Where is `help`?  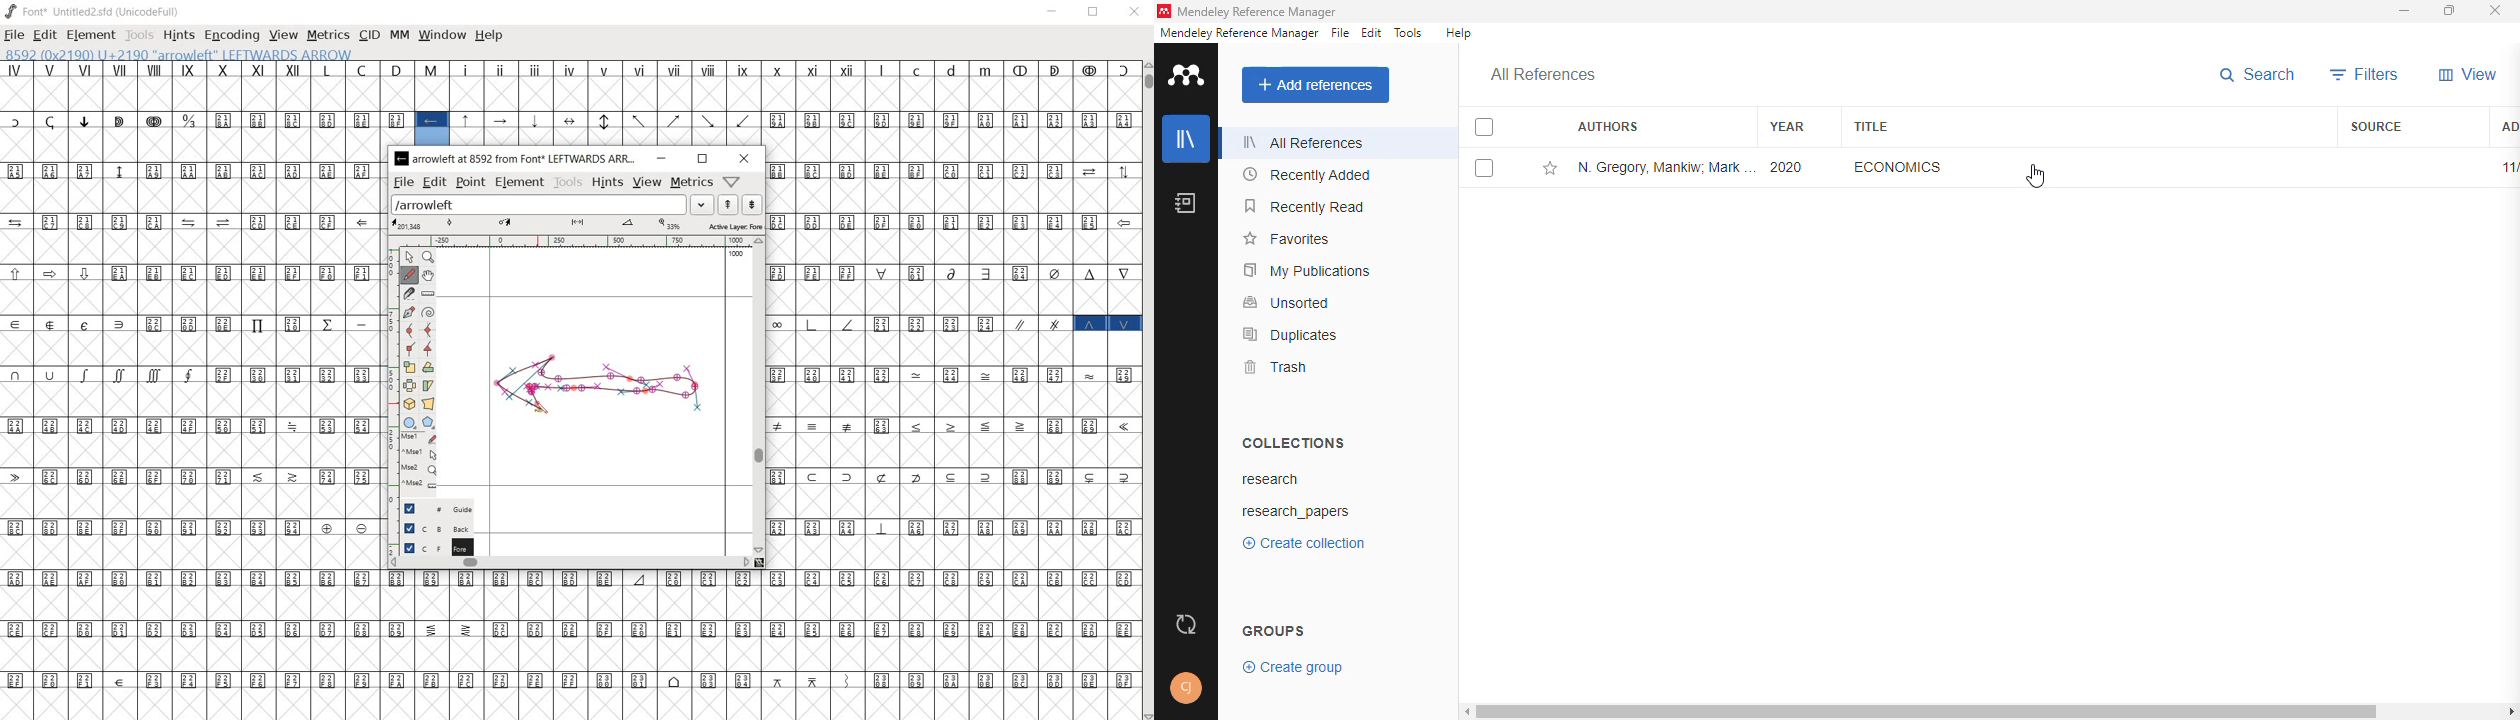 help is located at coordinates (489, 36).